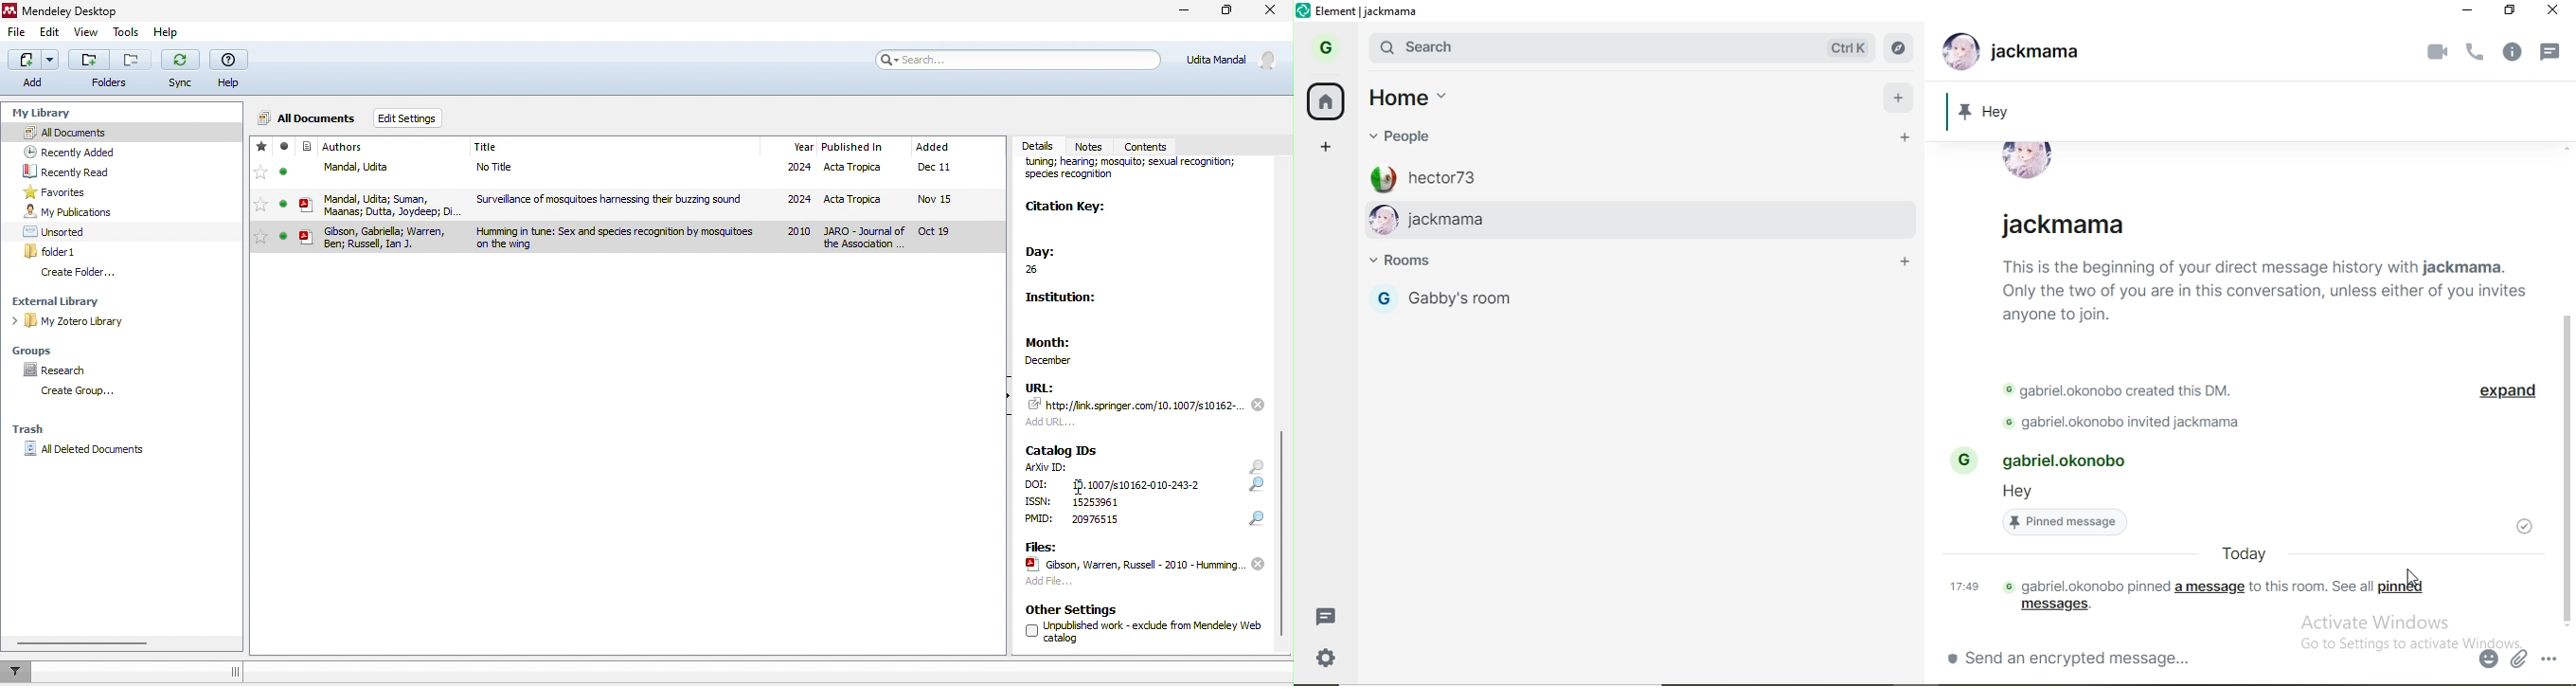  Describe the element at coordinates (1382, 177) in the screenshot. I see `profile image` at that location.